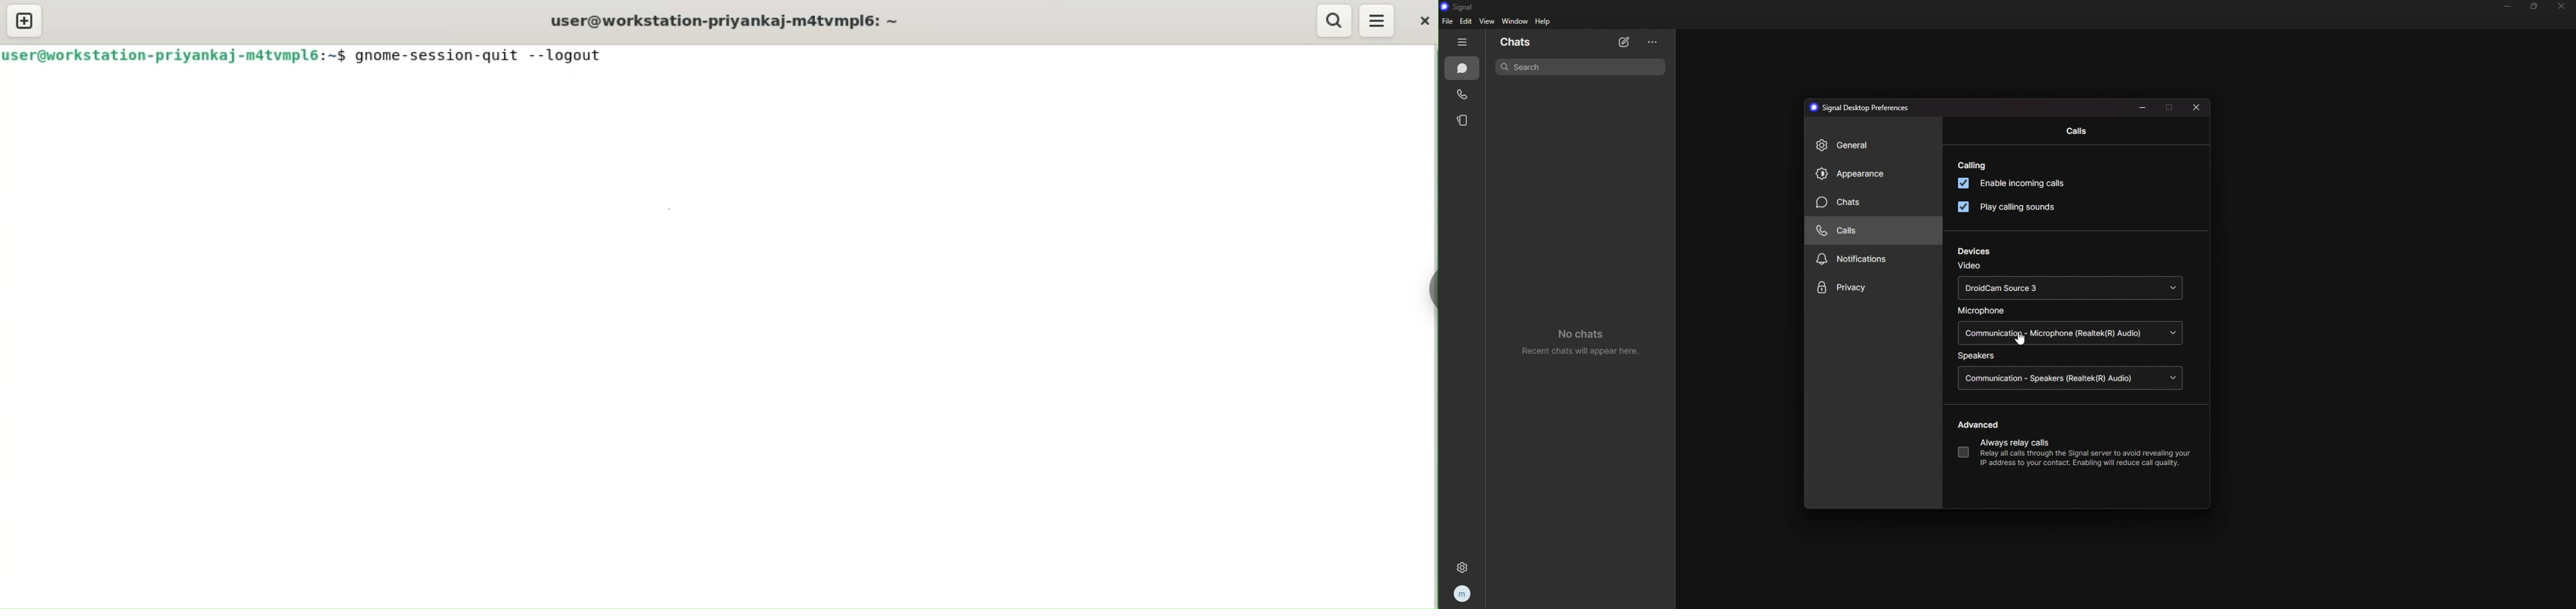 This screenshot has height=616, width=2576. I want to click on edit, so click(1467, 21).